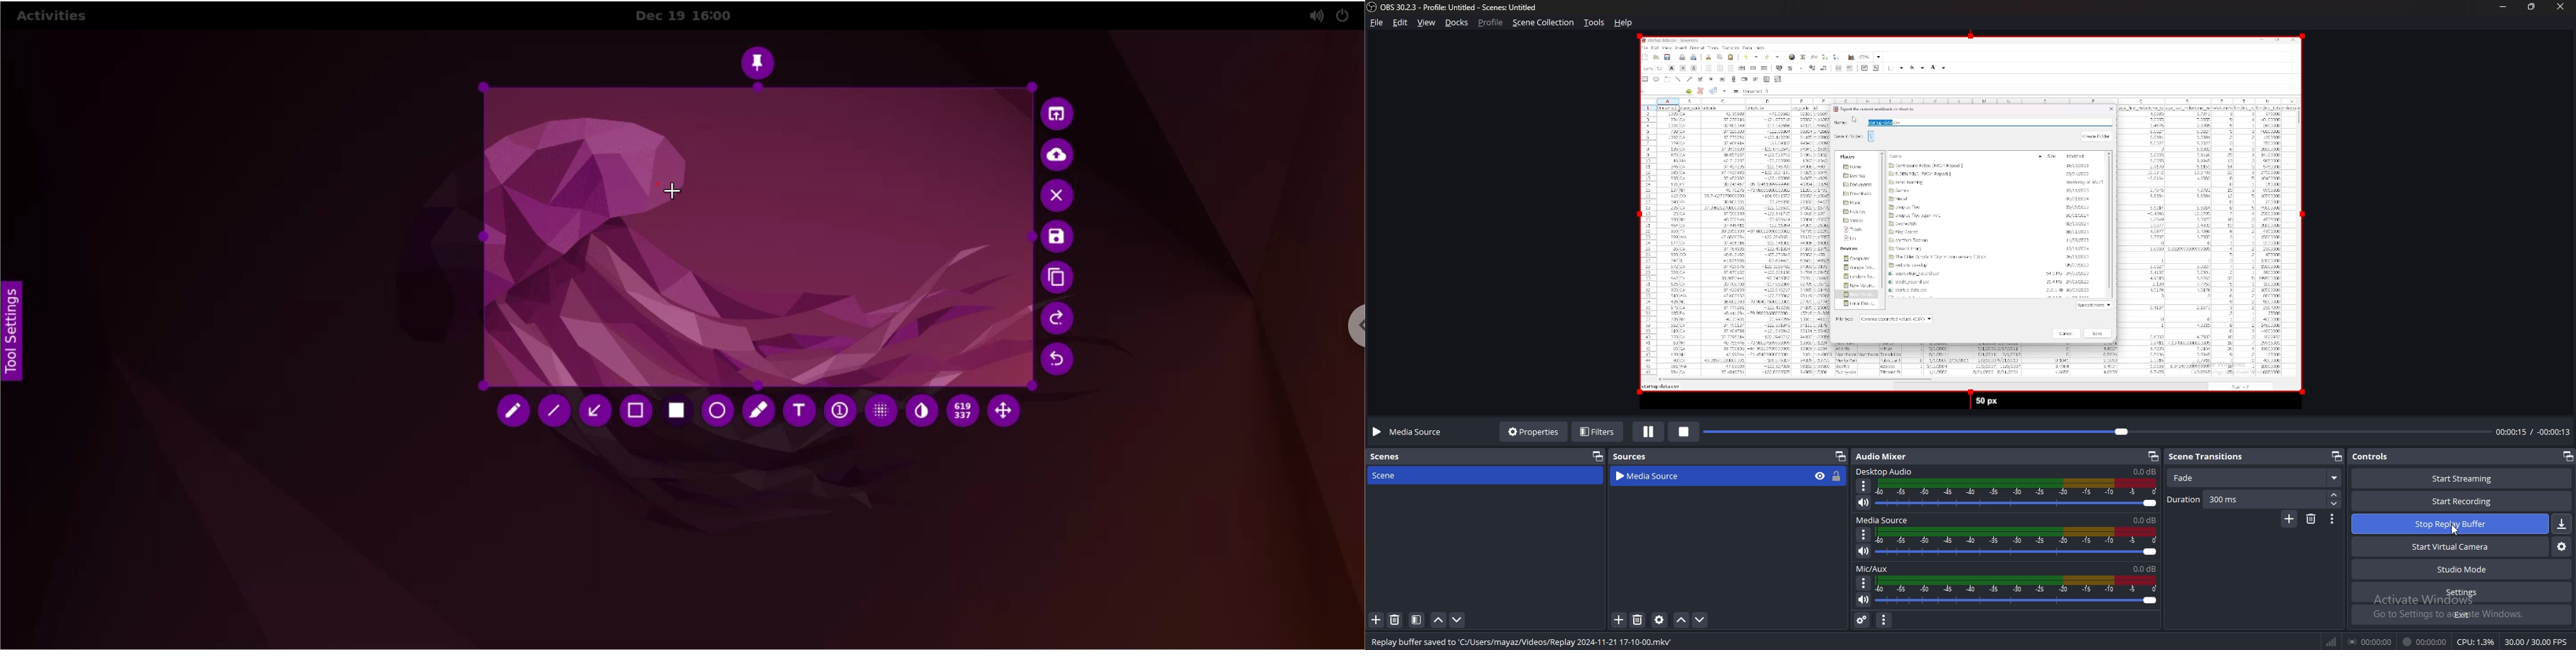  What do you see at coordinates (2561, 547) in the screenshot?
I see `configure virtual camera` at bounding box center [2561, 547].